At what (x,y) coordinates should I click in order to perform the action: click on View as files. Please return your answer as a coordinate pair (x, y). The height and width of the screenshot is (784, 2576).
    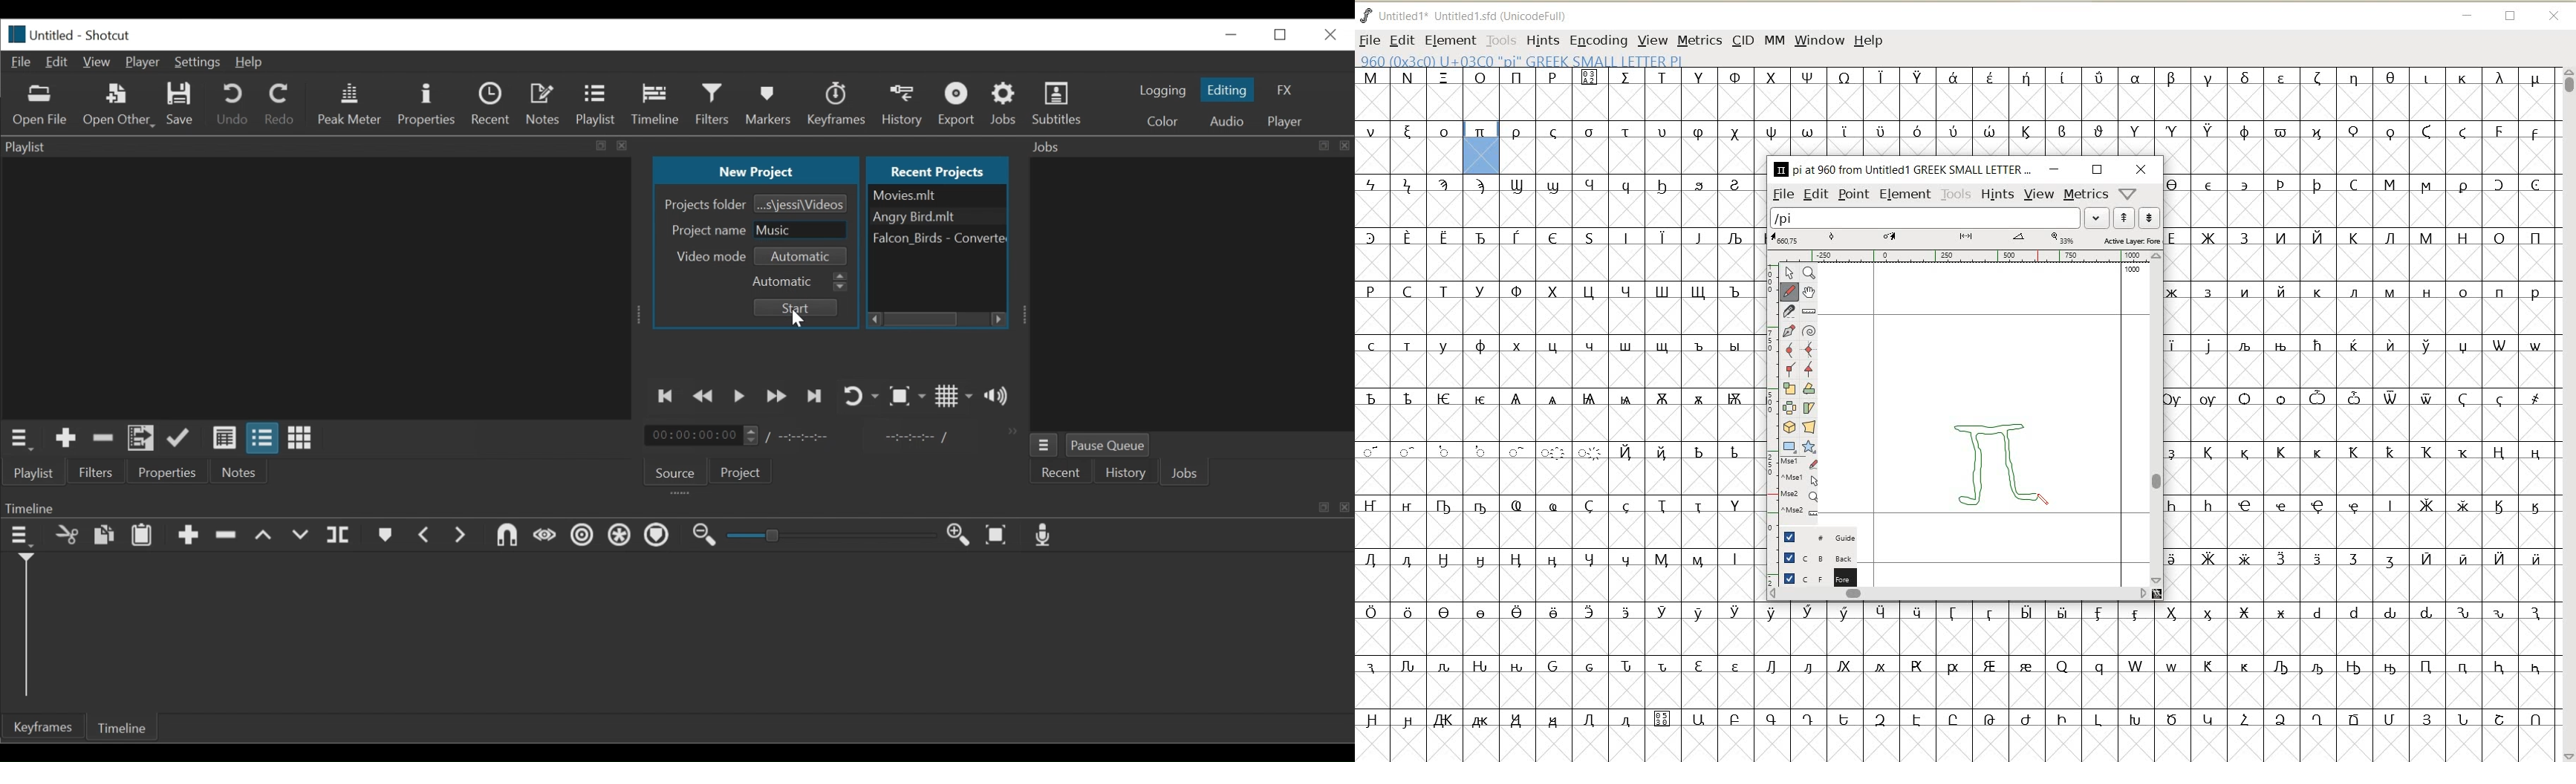
    Looking at the image, I should click on (262, 438).